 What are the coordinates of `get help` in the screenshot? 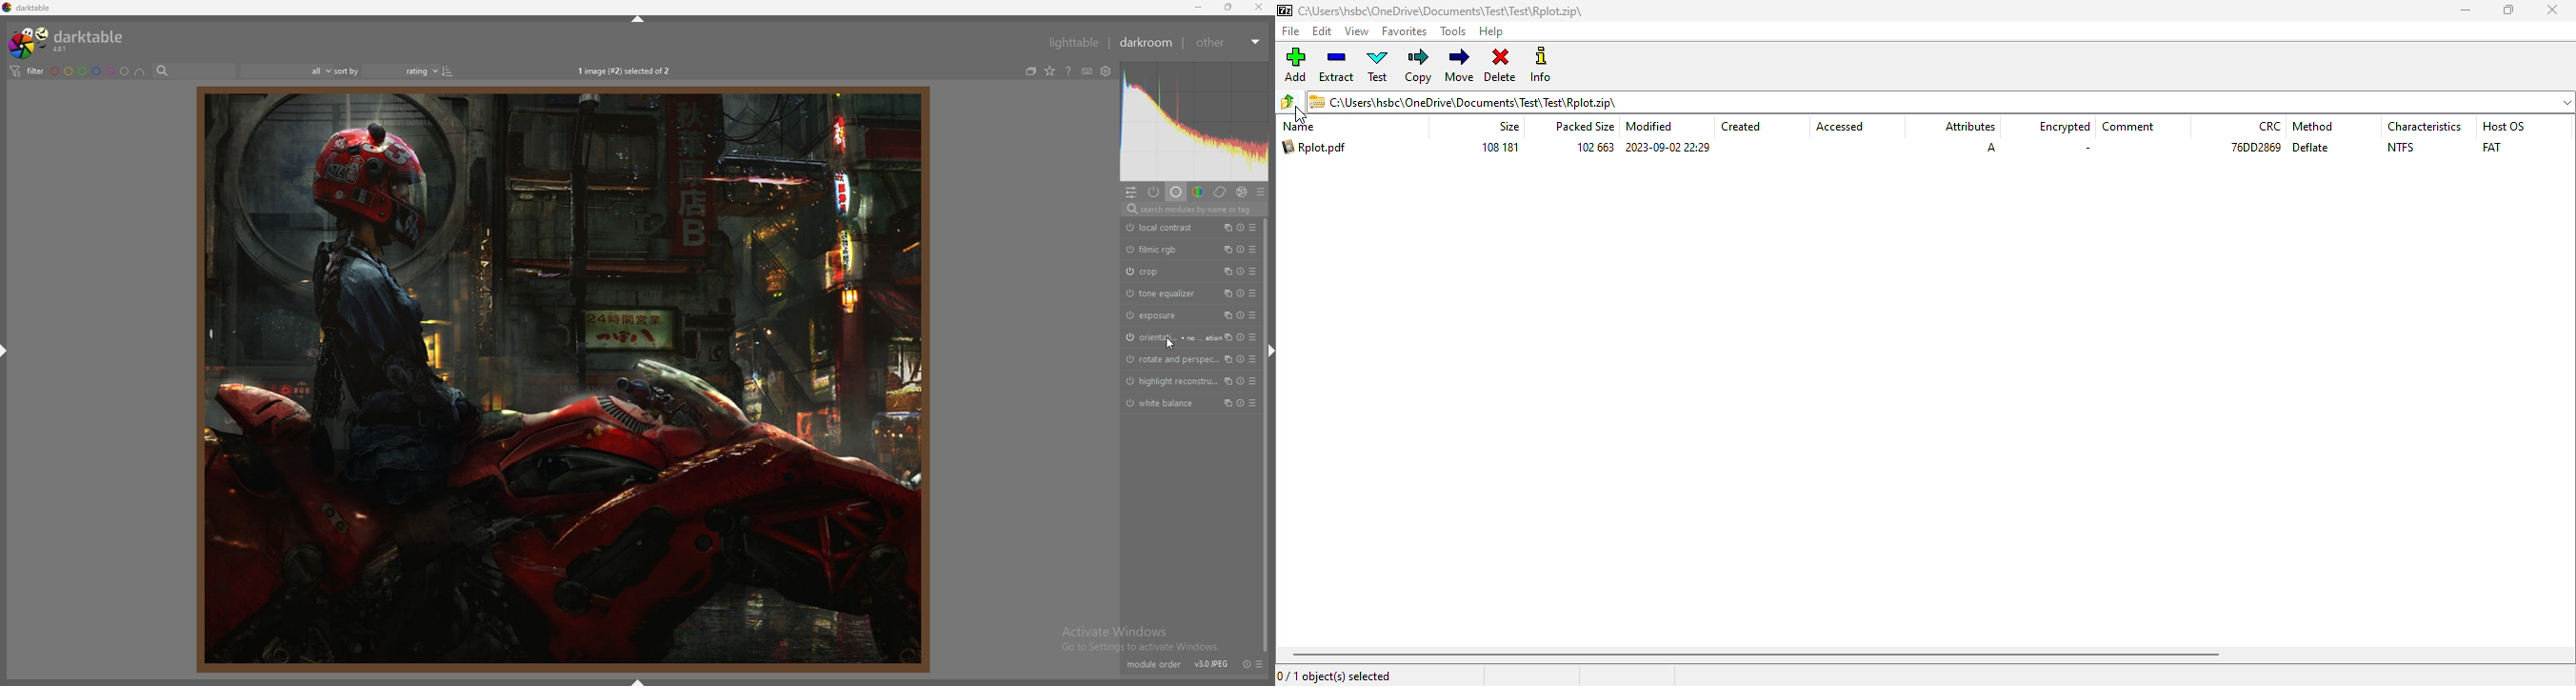 It's located at (1069, 72).